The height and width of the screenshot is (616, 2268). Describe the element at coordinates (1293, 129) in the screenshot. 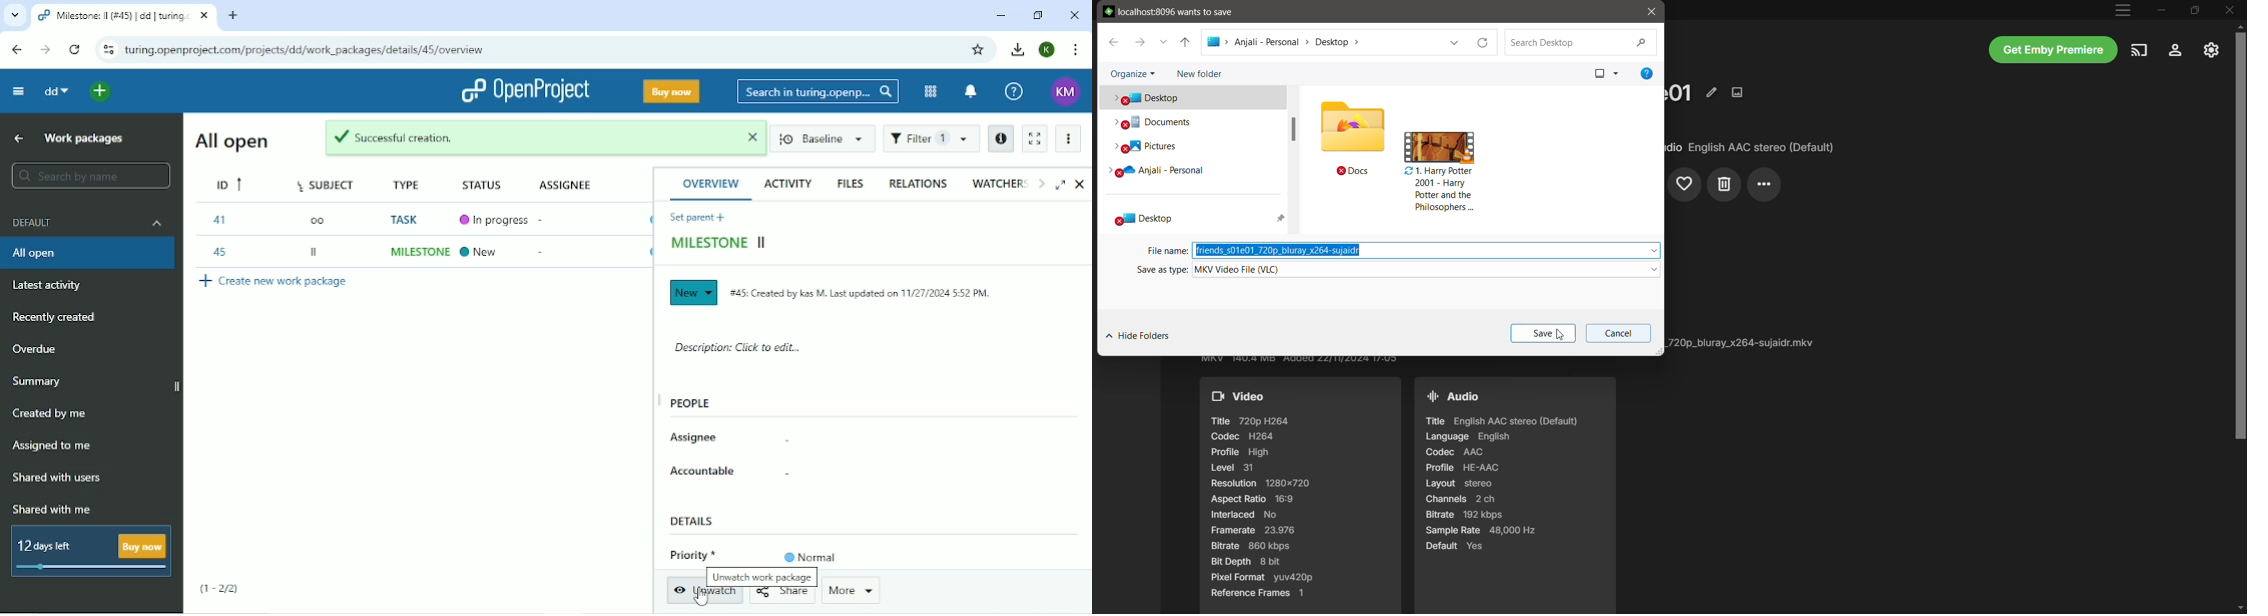

I see `Vertical Scroll Bar` at that location.